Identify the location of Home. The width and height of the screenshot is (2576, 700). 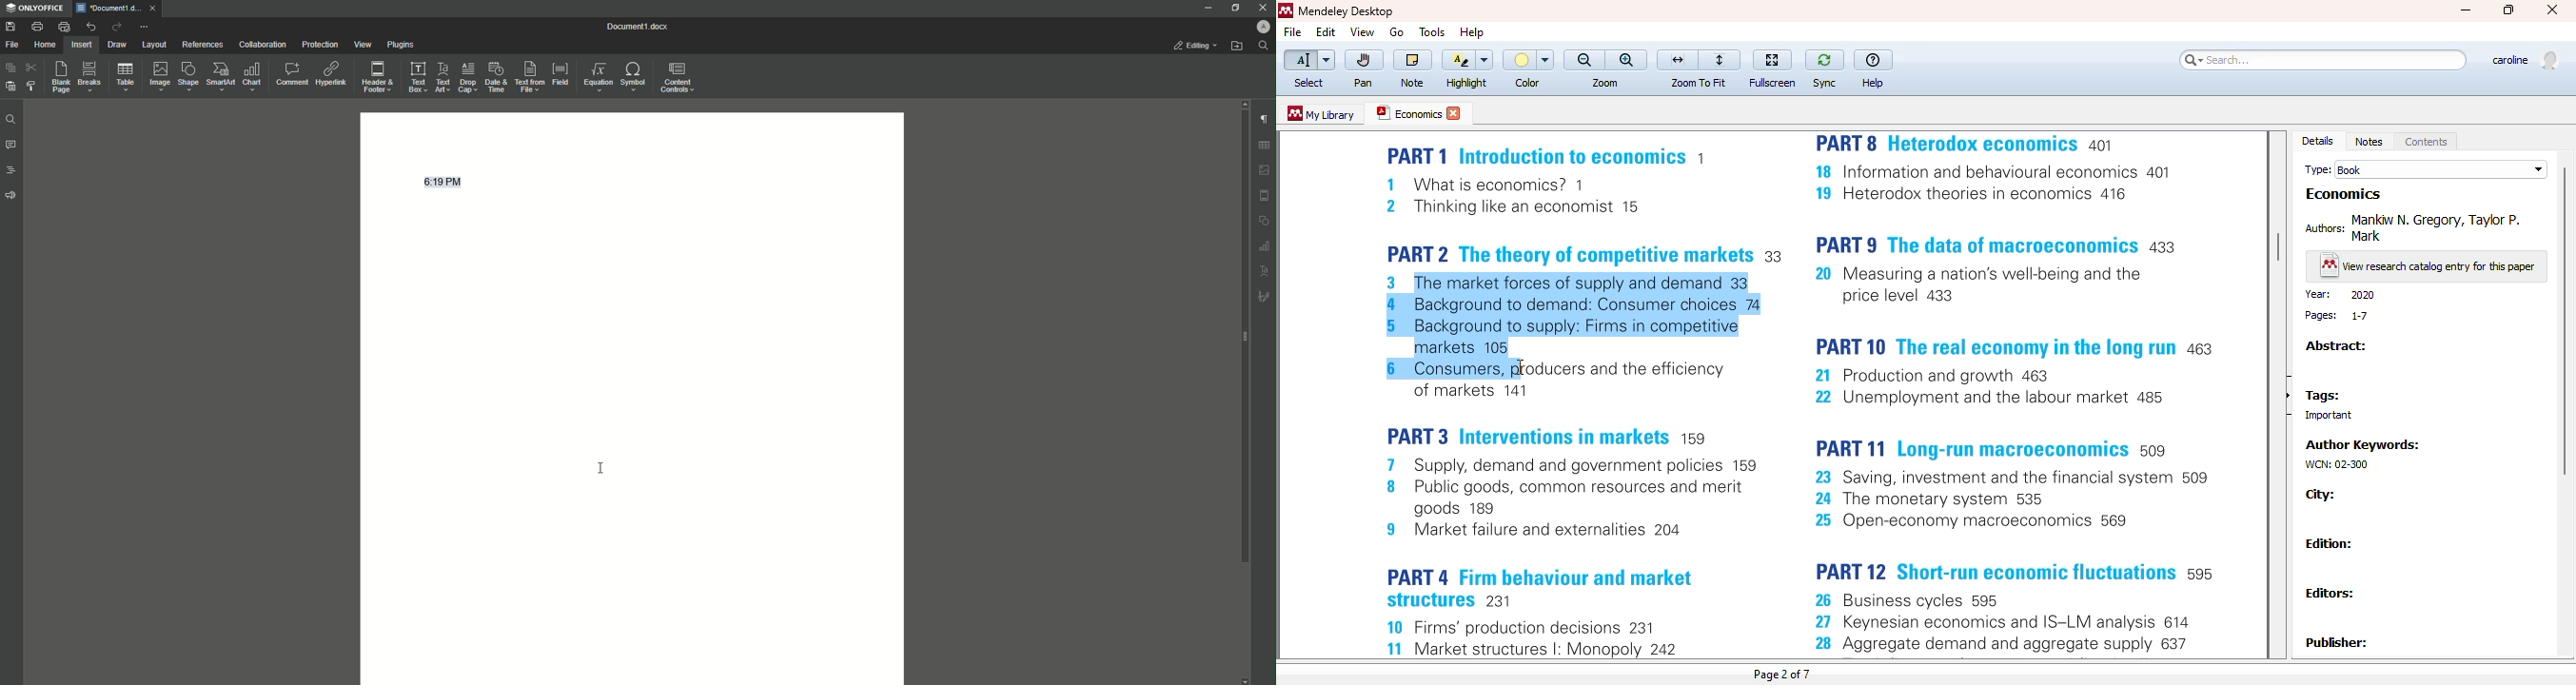
(46, 45).